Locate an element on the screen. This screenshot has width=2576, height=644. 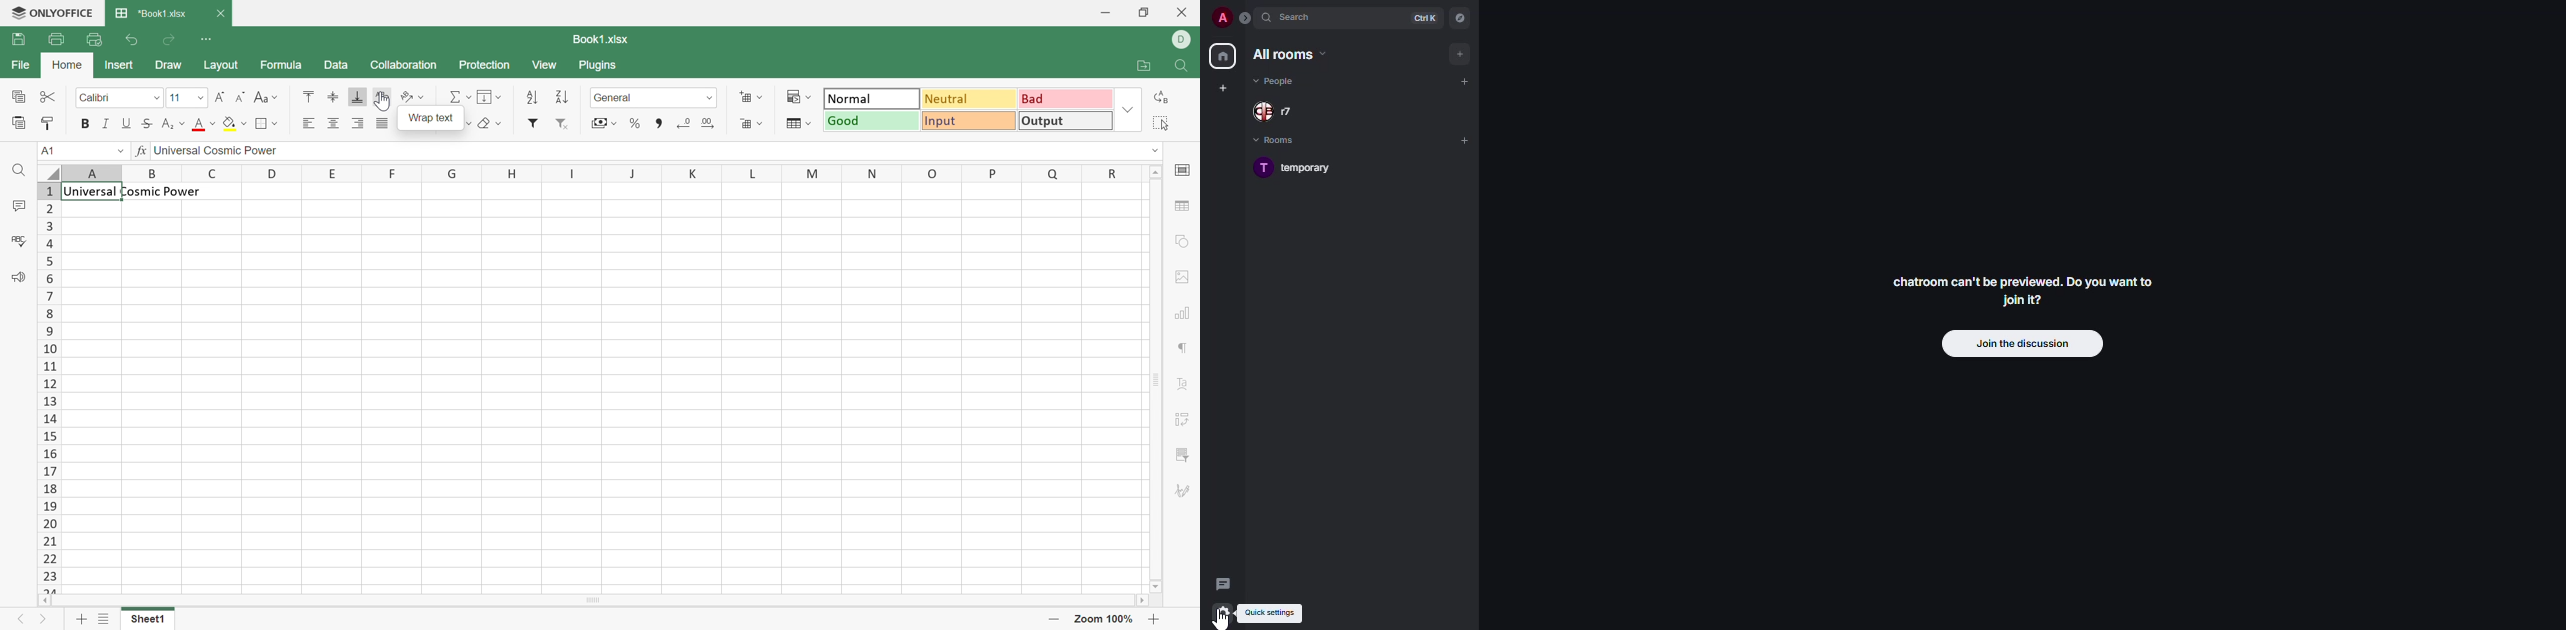
Drop Down is located at coordinates (154, 98).